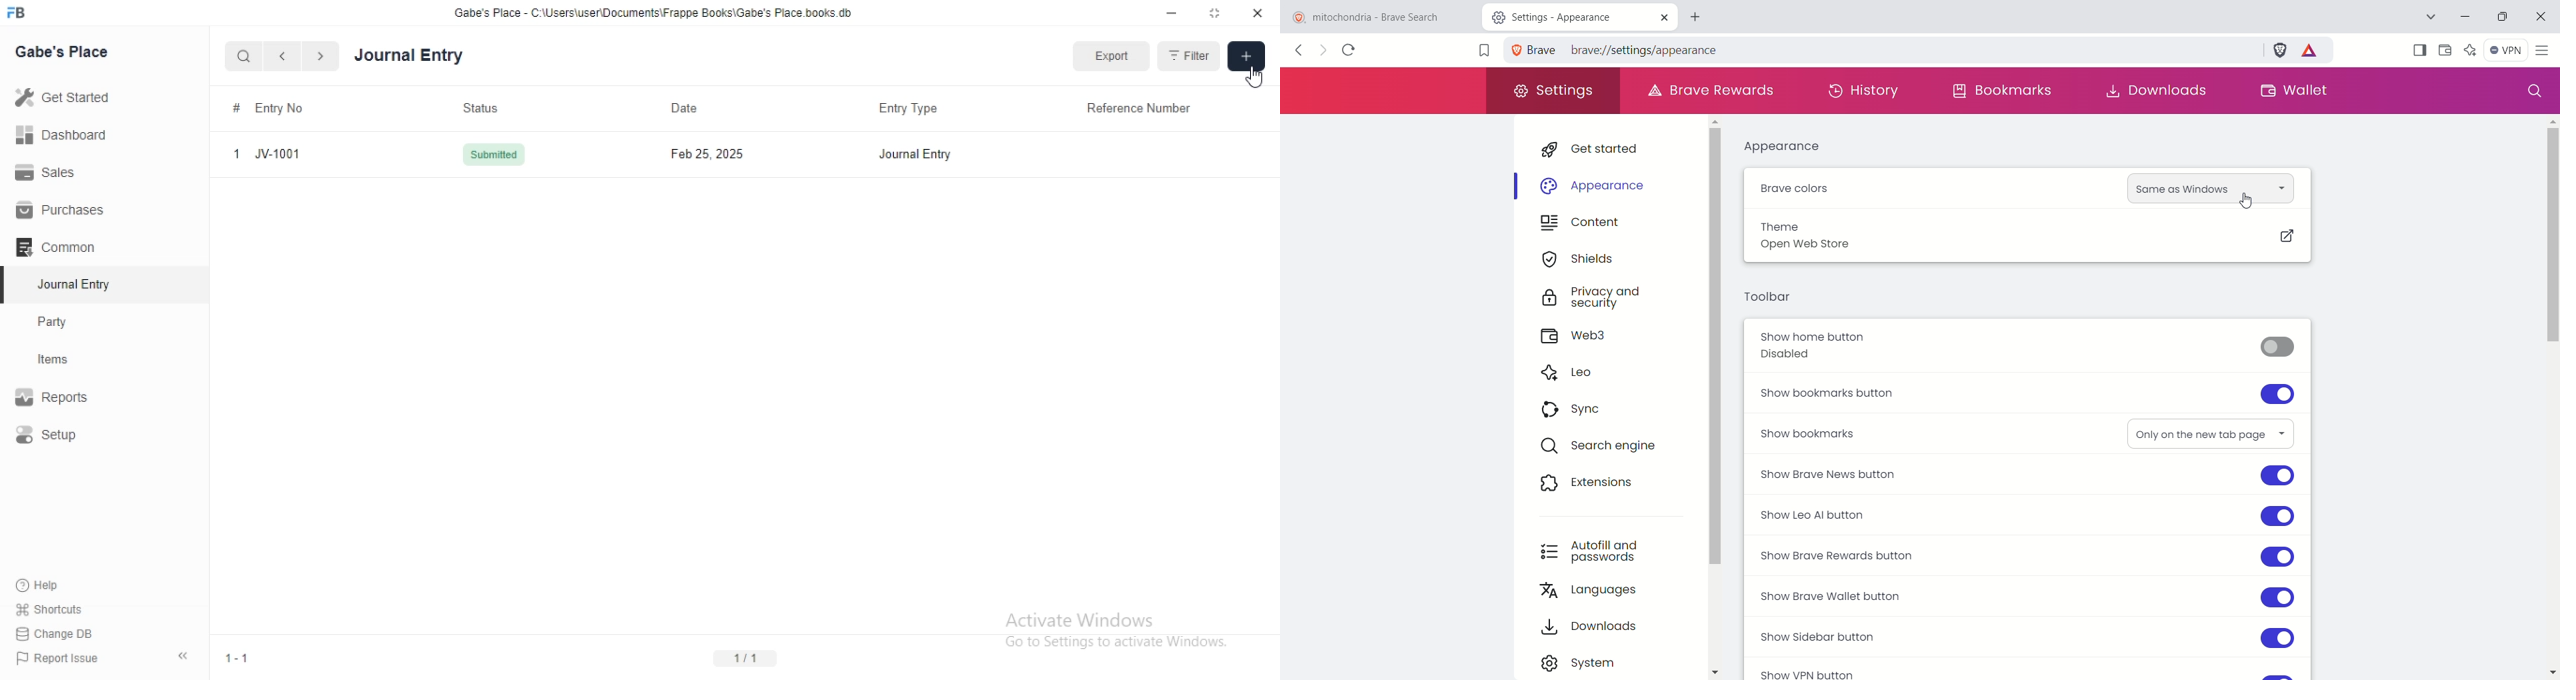 This screenshot has width=2576, height=700. I want to click on selected, so click(8, 286).